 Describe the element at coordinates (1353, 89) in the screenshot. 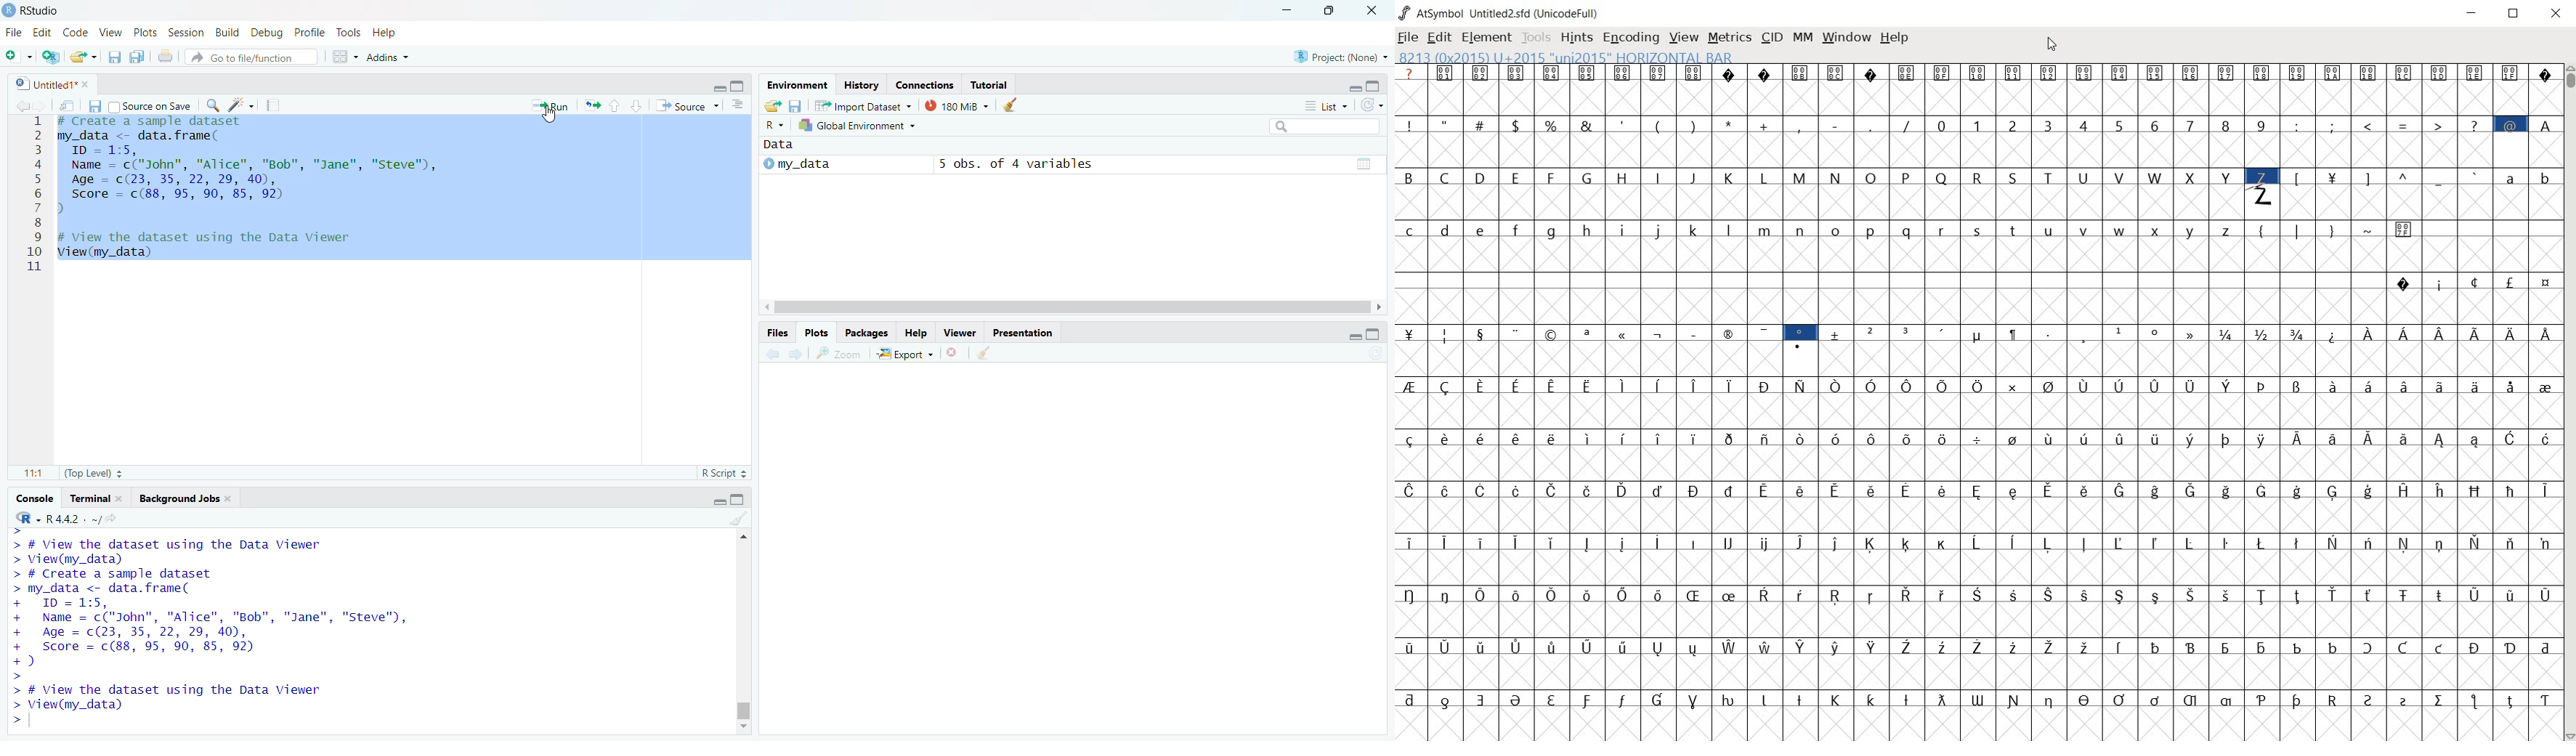

I see `minimize` at that location.